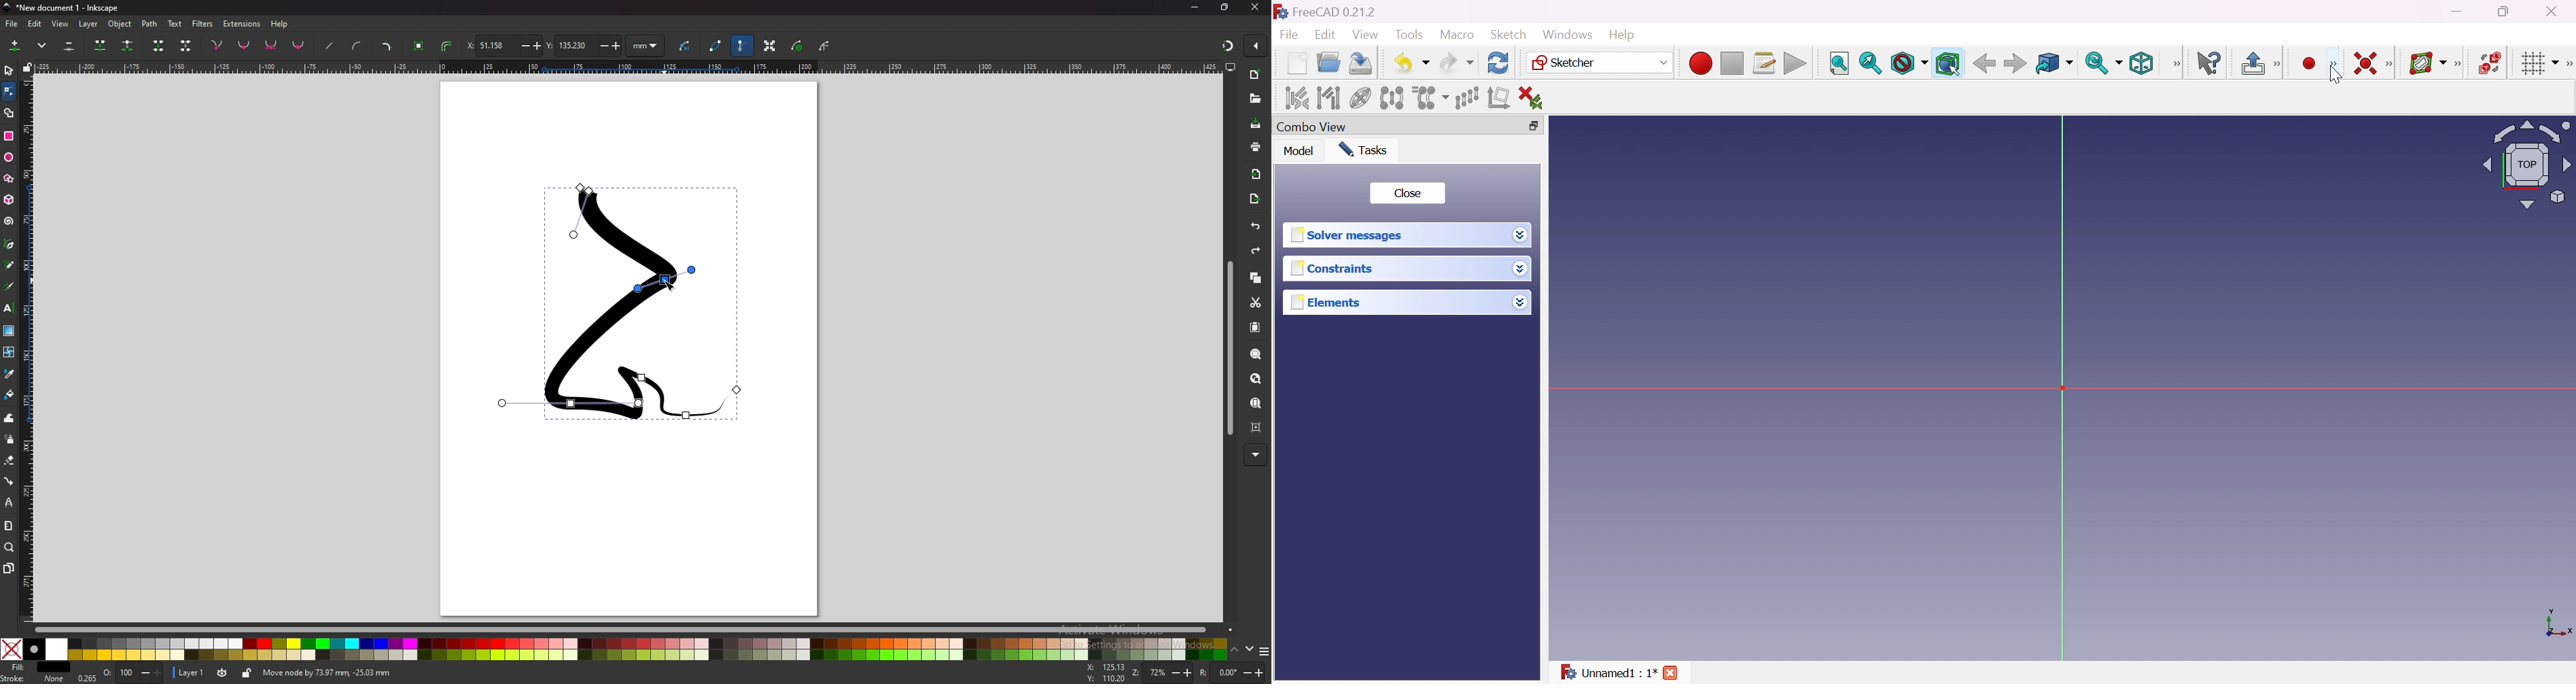  What do you see at coordinates (1362, 99) in the screenshot?
I see `Show/hide internal geometry` at bounding box center [1362, 99].